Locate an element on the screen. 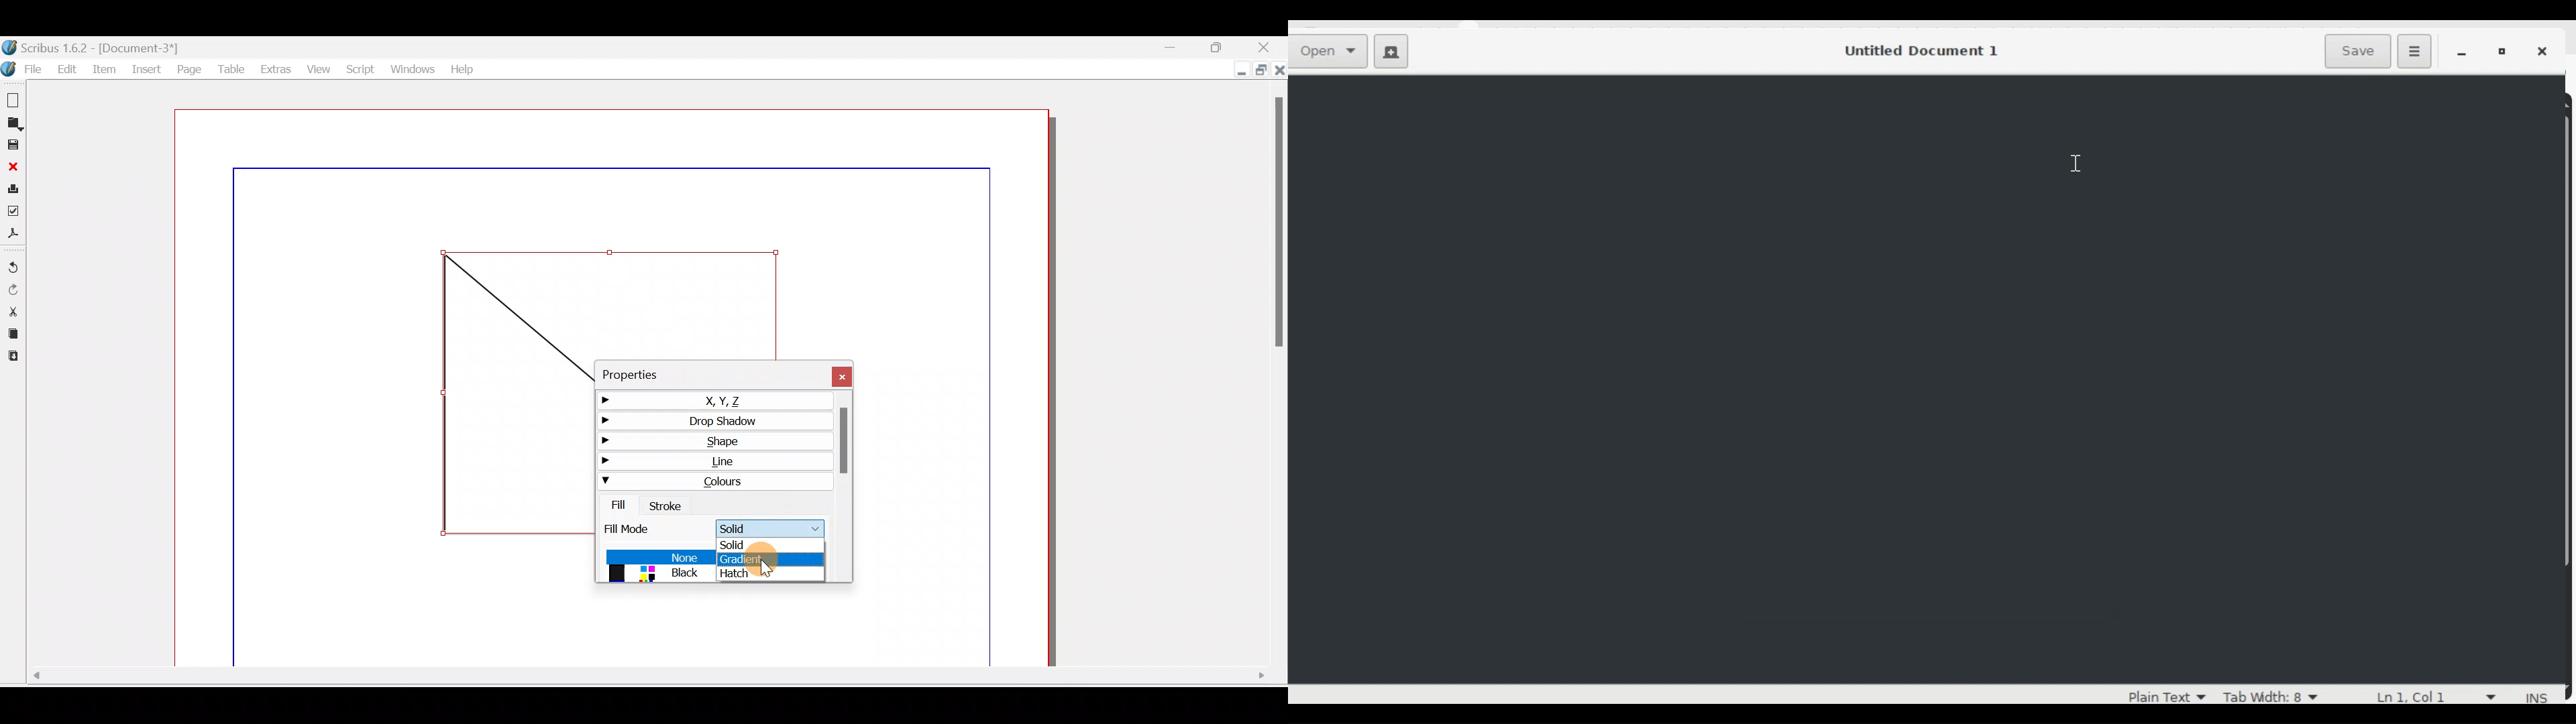 The width and height of the screenshot is (2576, 728). minimize is located at coordinates (2465, 53).